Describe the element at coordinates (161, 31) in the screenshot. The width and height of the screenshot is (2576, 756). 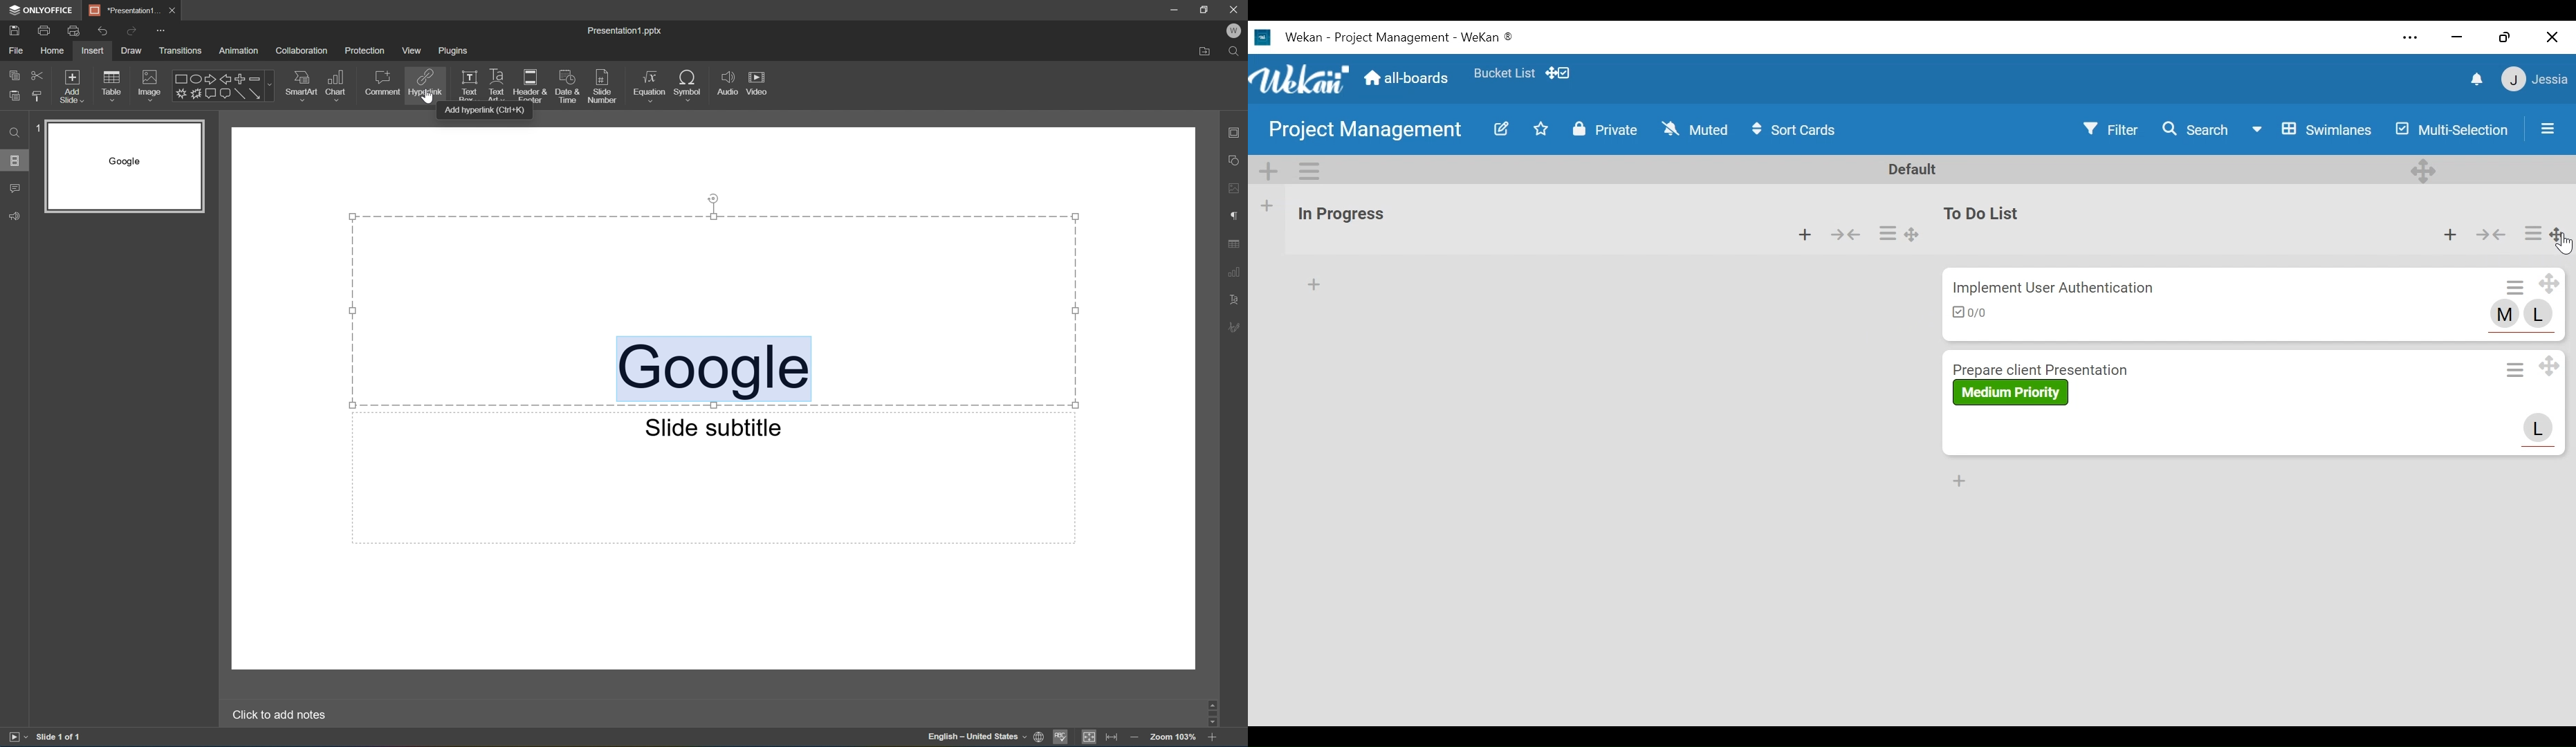
I see `Customize Quick Access Toolbar` at that location.